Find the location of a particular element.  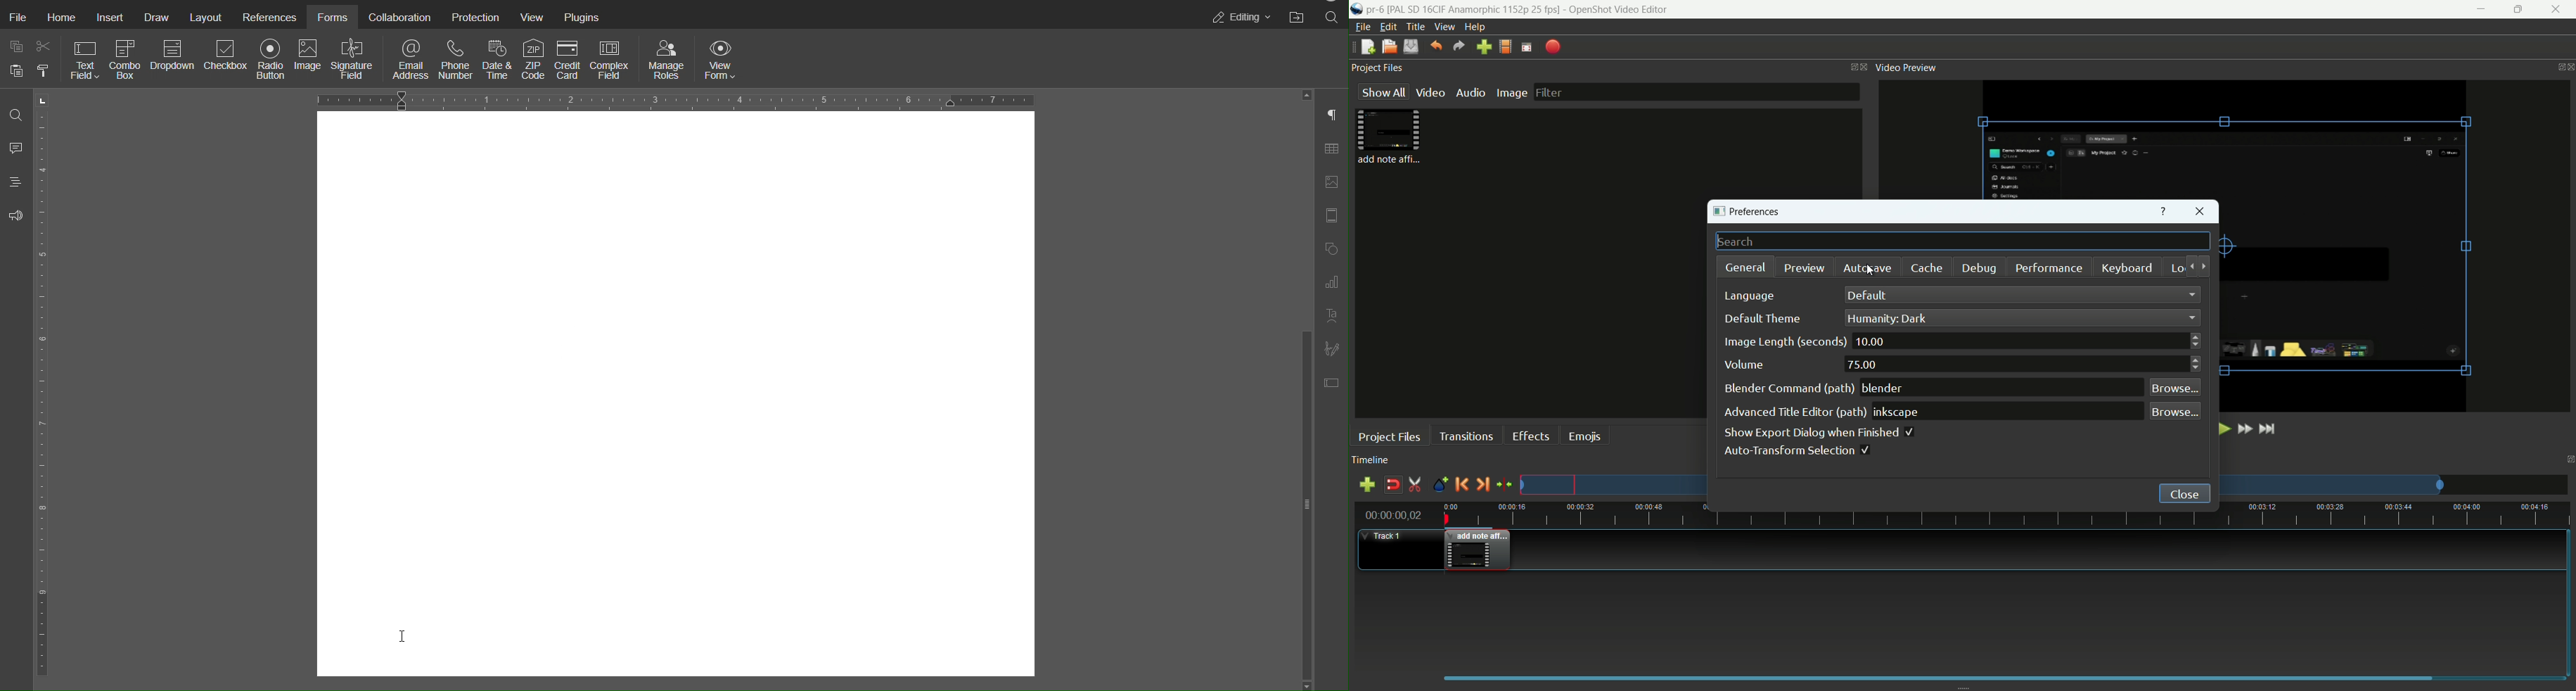

inkspace is located at coordinates (1899, 411).